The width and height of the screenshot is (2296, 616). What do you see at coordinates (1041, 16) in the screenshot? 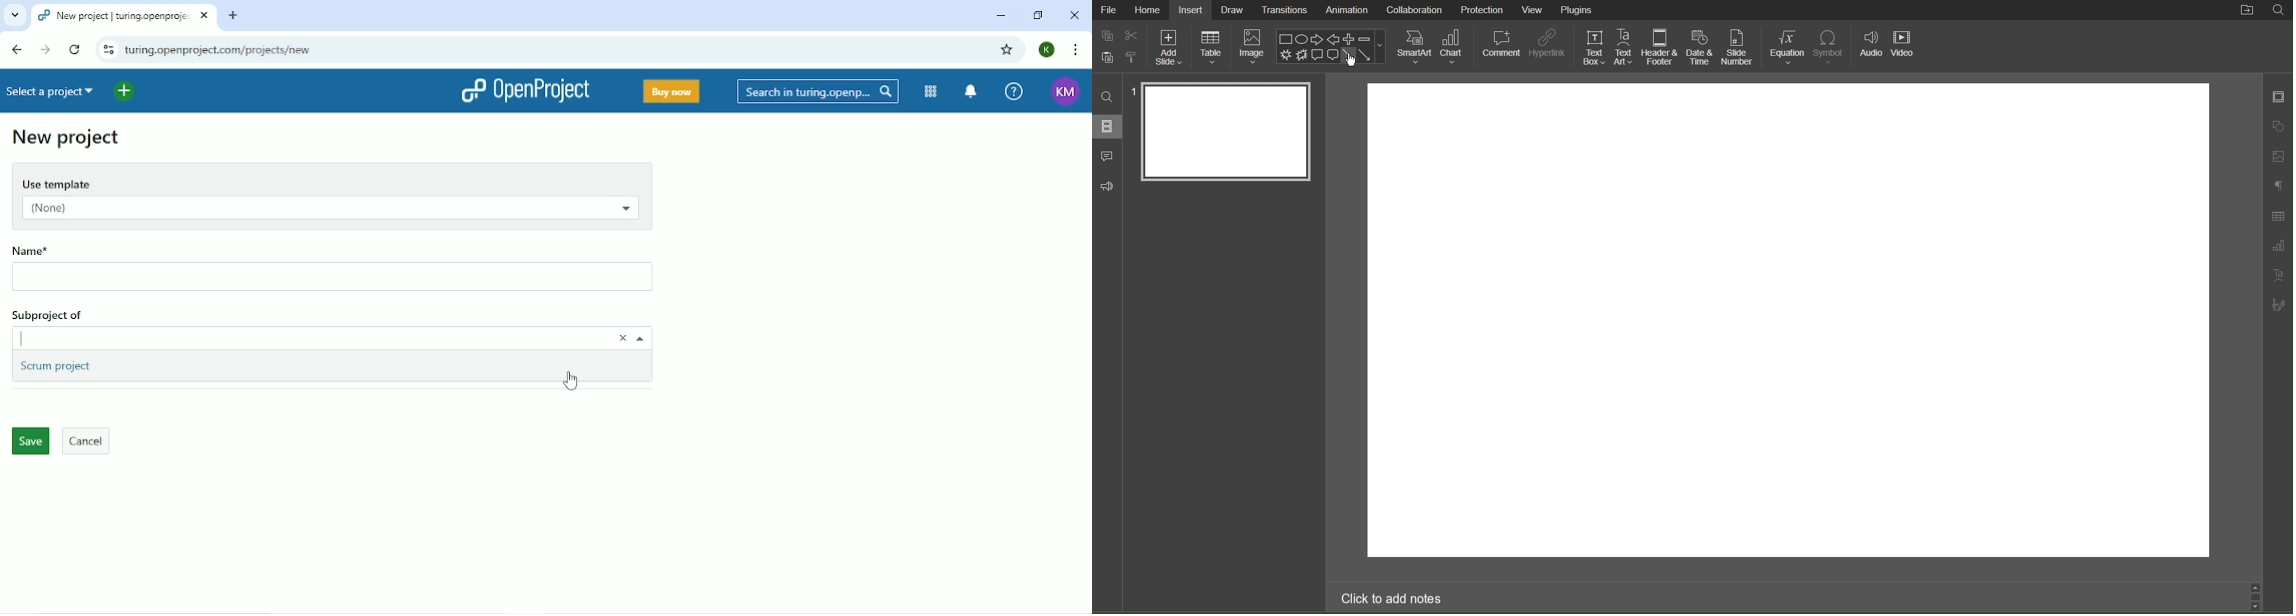
I see `Restore down` at bounding box center [1041, 16].